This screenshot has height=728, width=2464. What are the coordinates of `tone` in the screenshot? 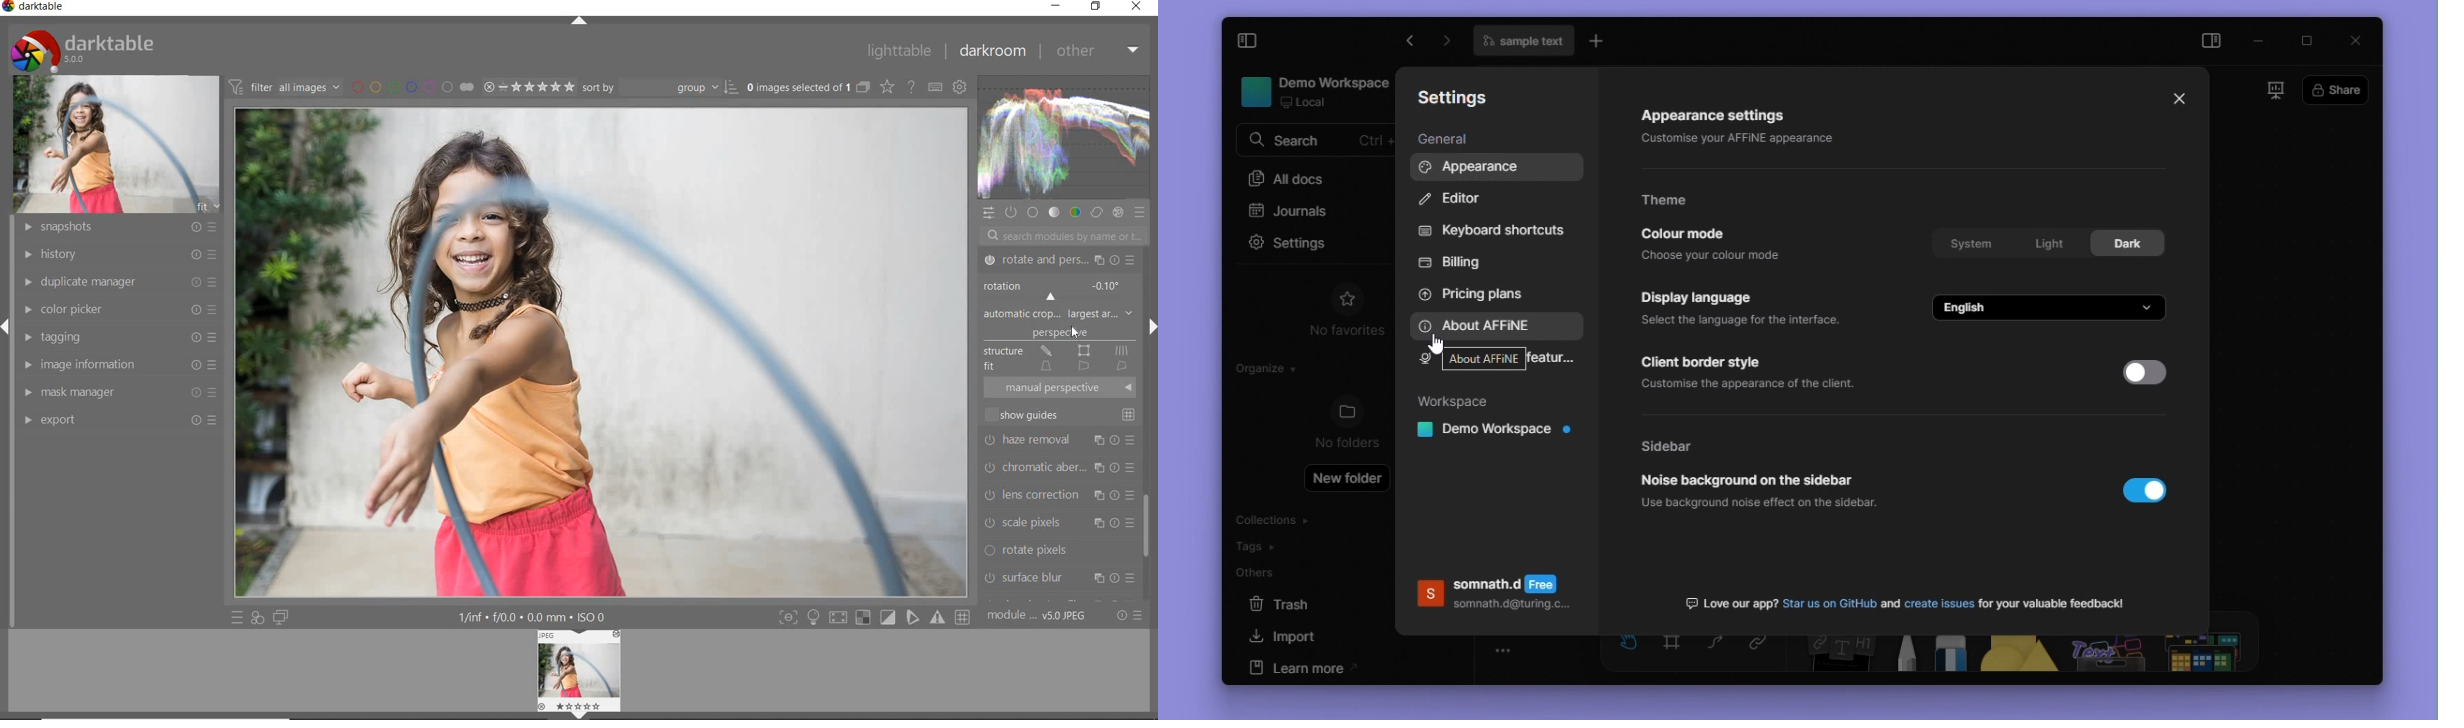 It's located at (1054, 212).